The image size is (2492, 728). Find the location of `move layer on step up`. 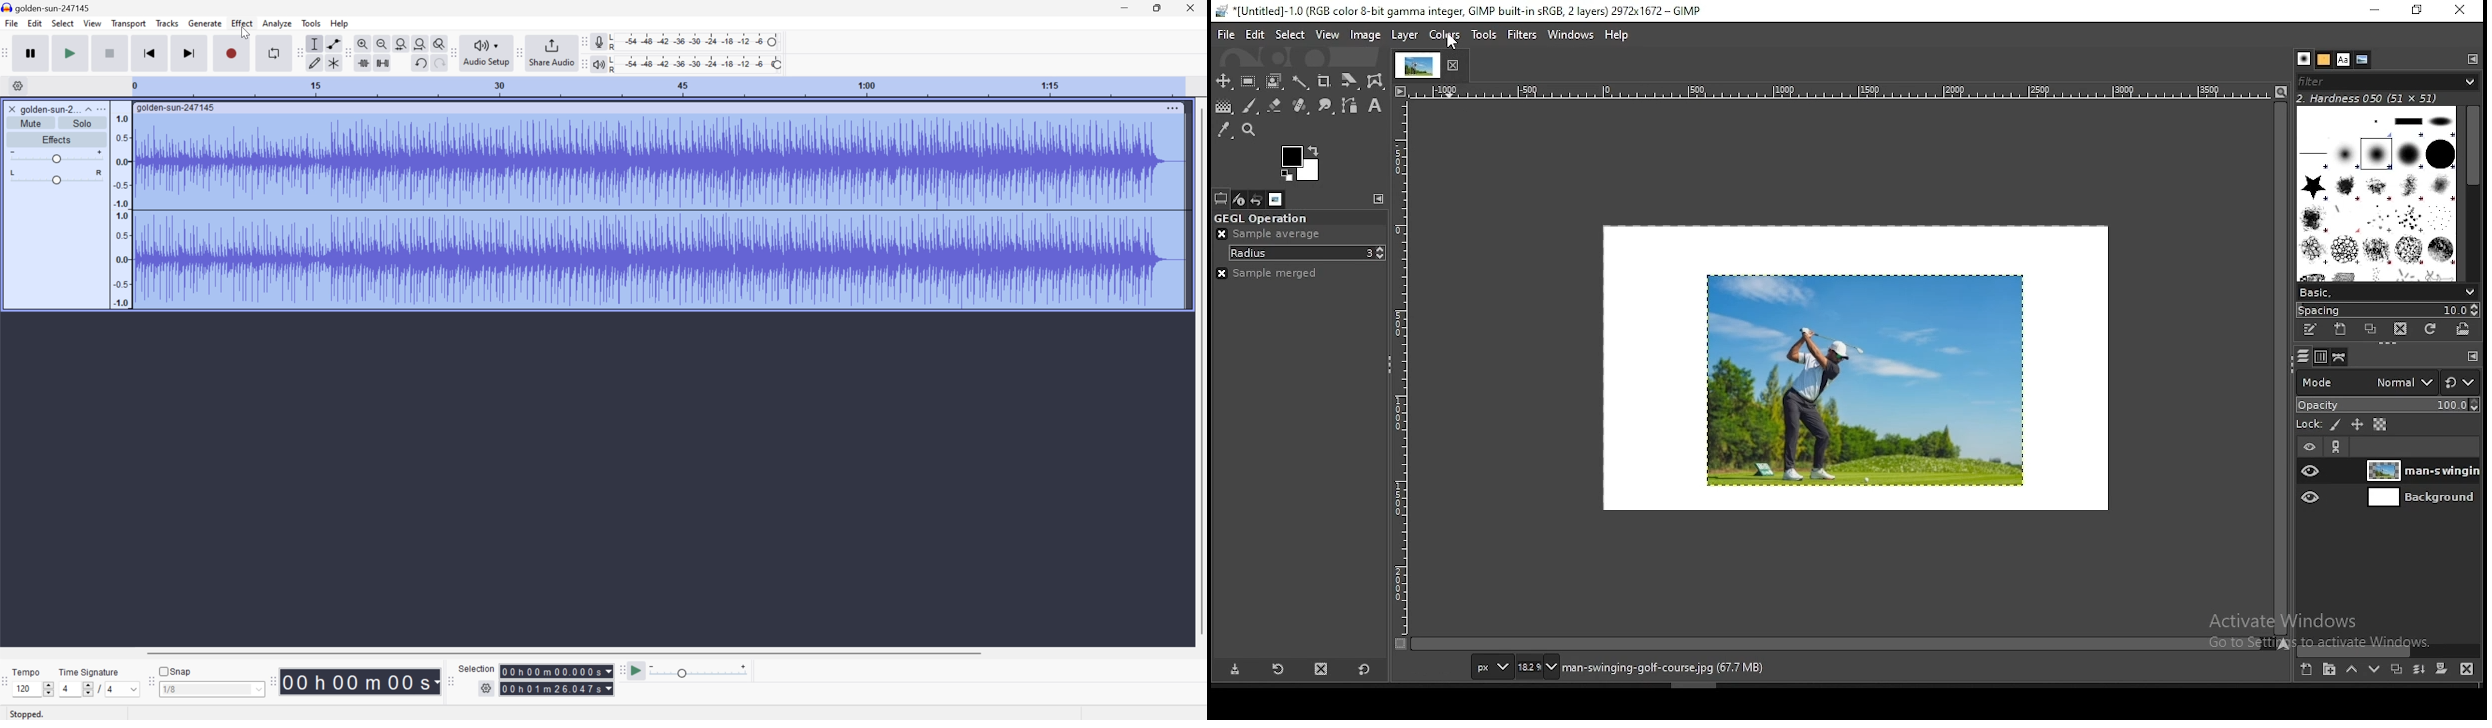

move layer on step up is located at coordinates (2353, 670).